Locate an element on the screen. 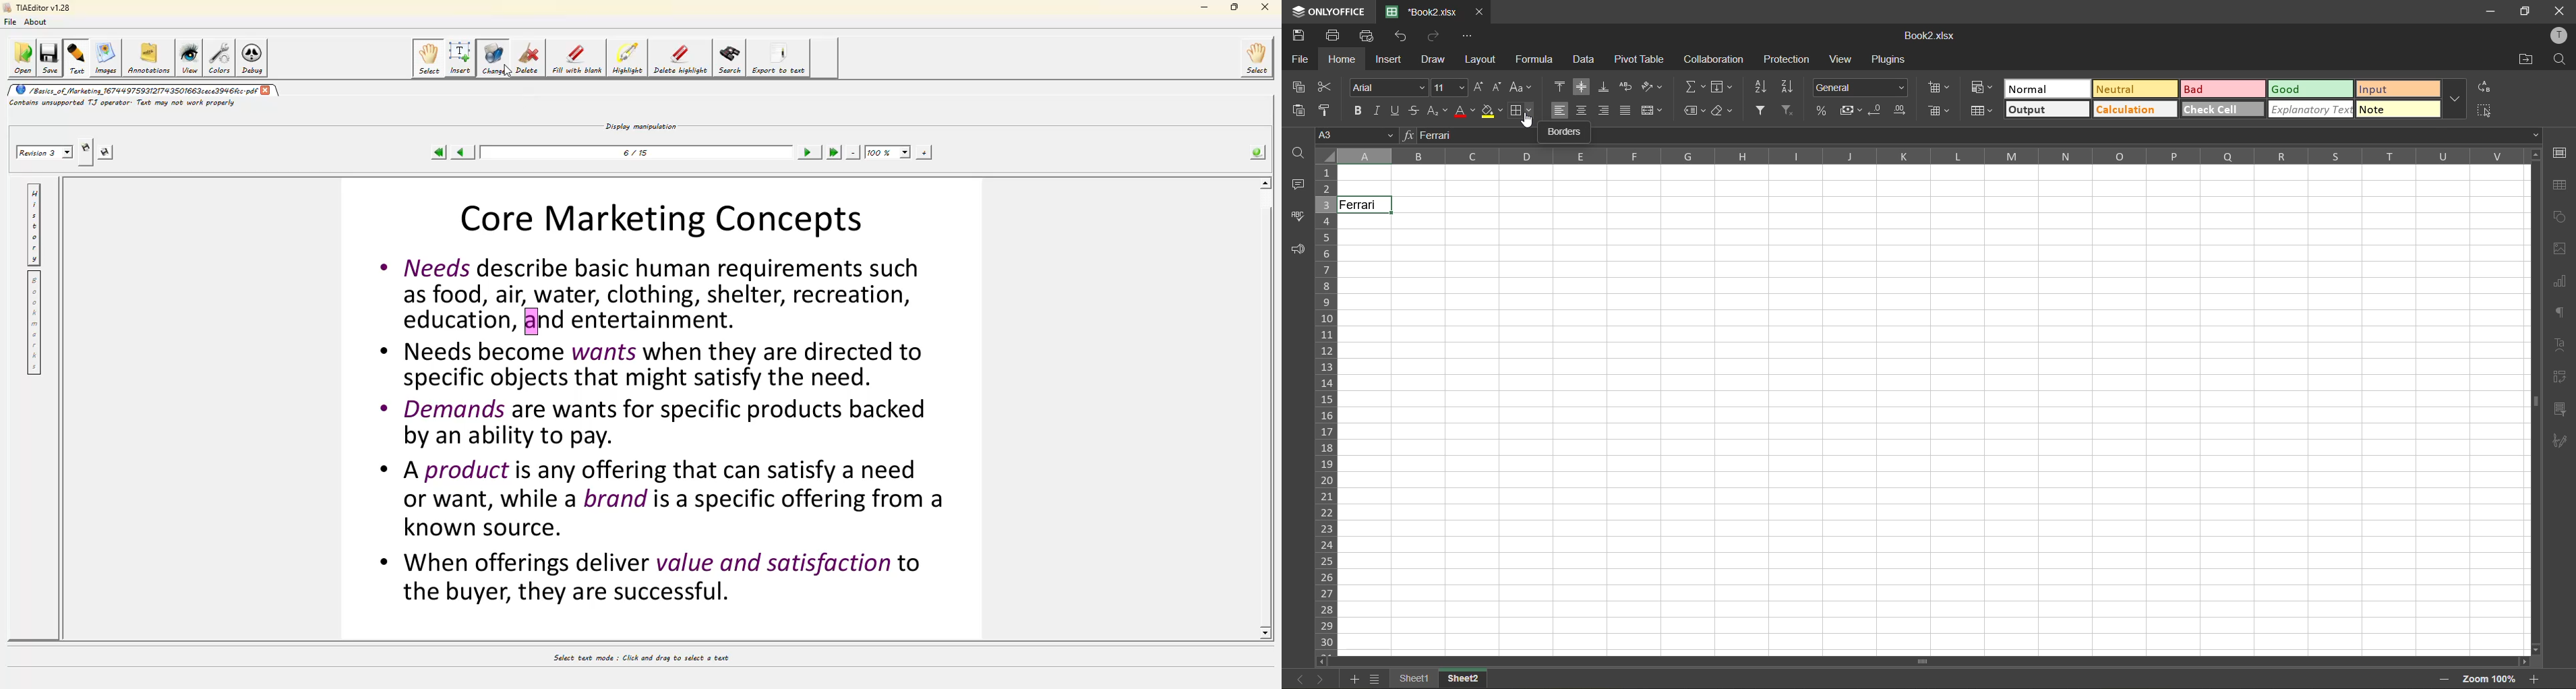  output is located at coordinates (2047, 109).